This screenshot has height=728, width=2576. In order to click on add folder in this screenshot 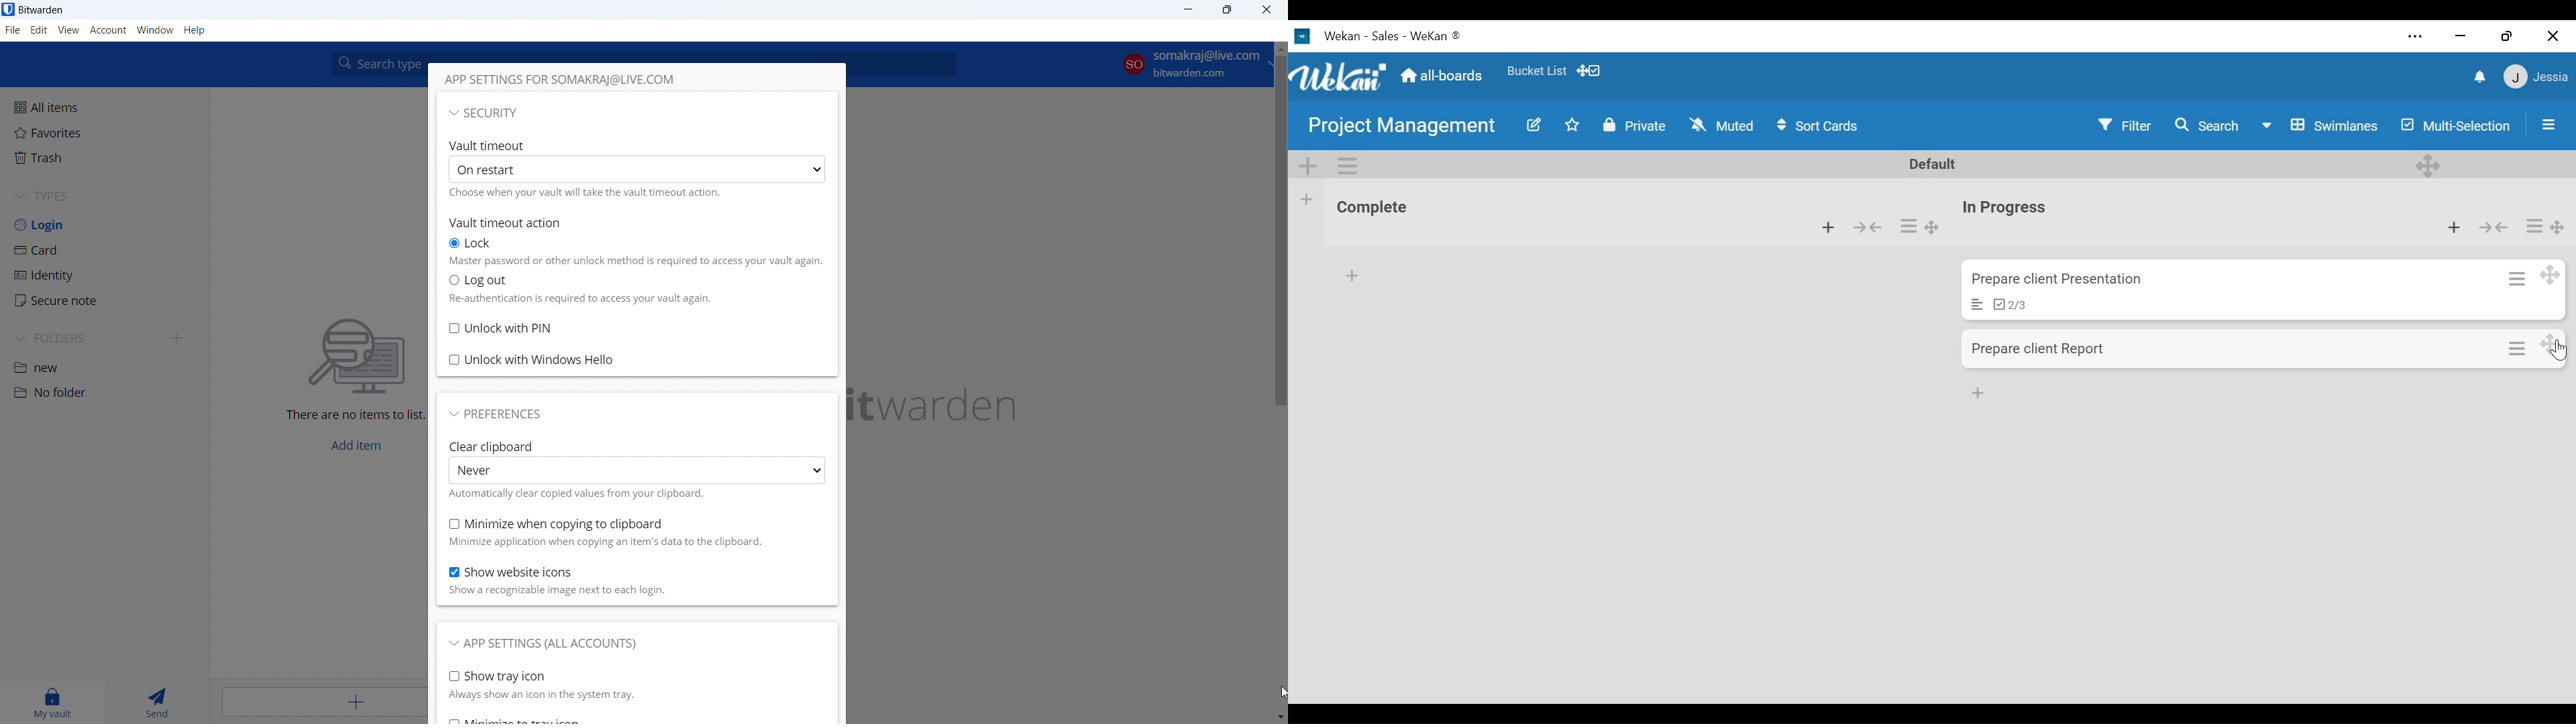, I will do `click(178, 338)`.